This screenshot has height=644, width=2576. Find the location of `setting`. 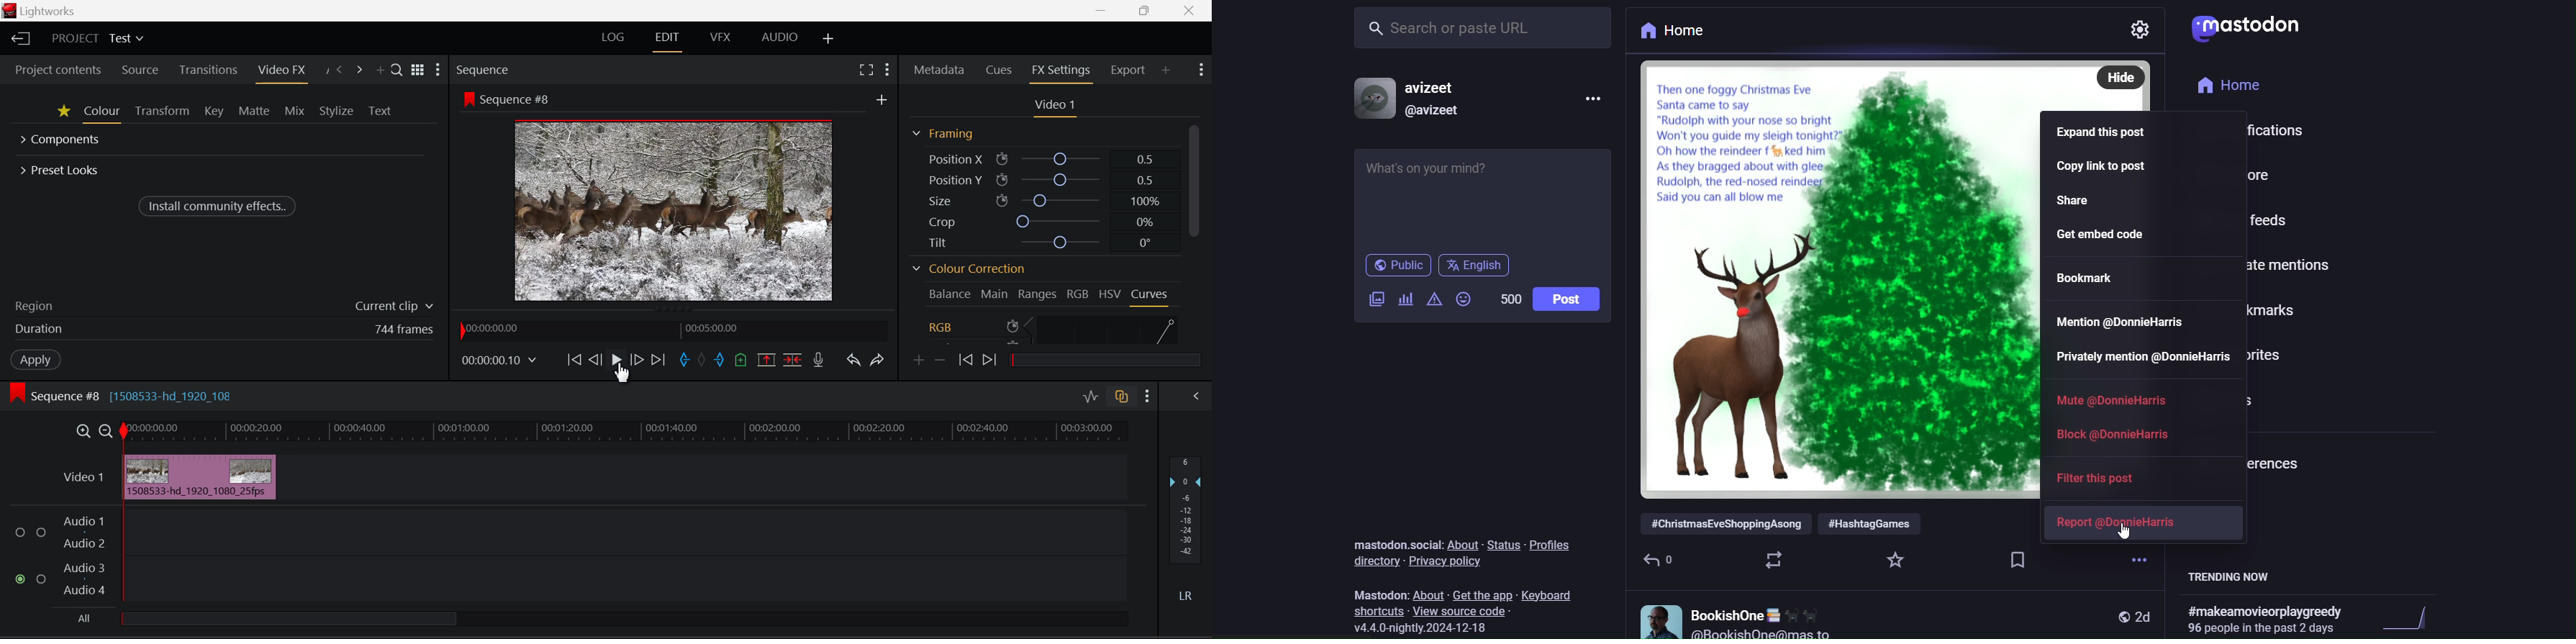

setting is located at coordinates (2145, 33).